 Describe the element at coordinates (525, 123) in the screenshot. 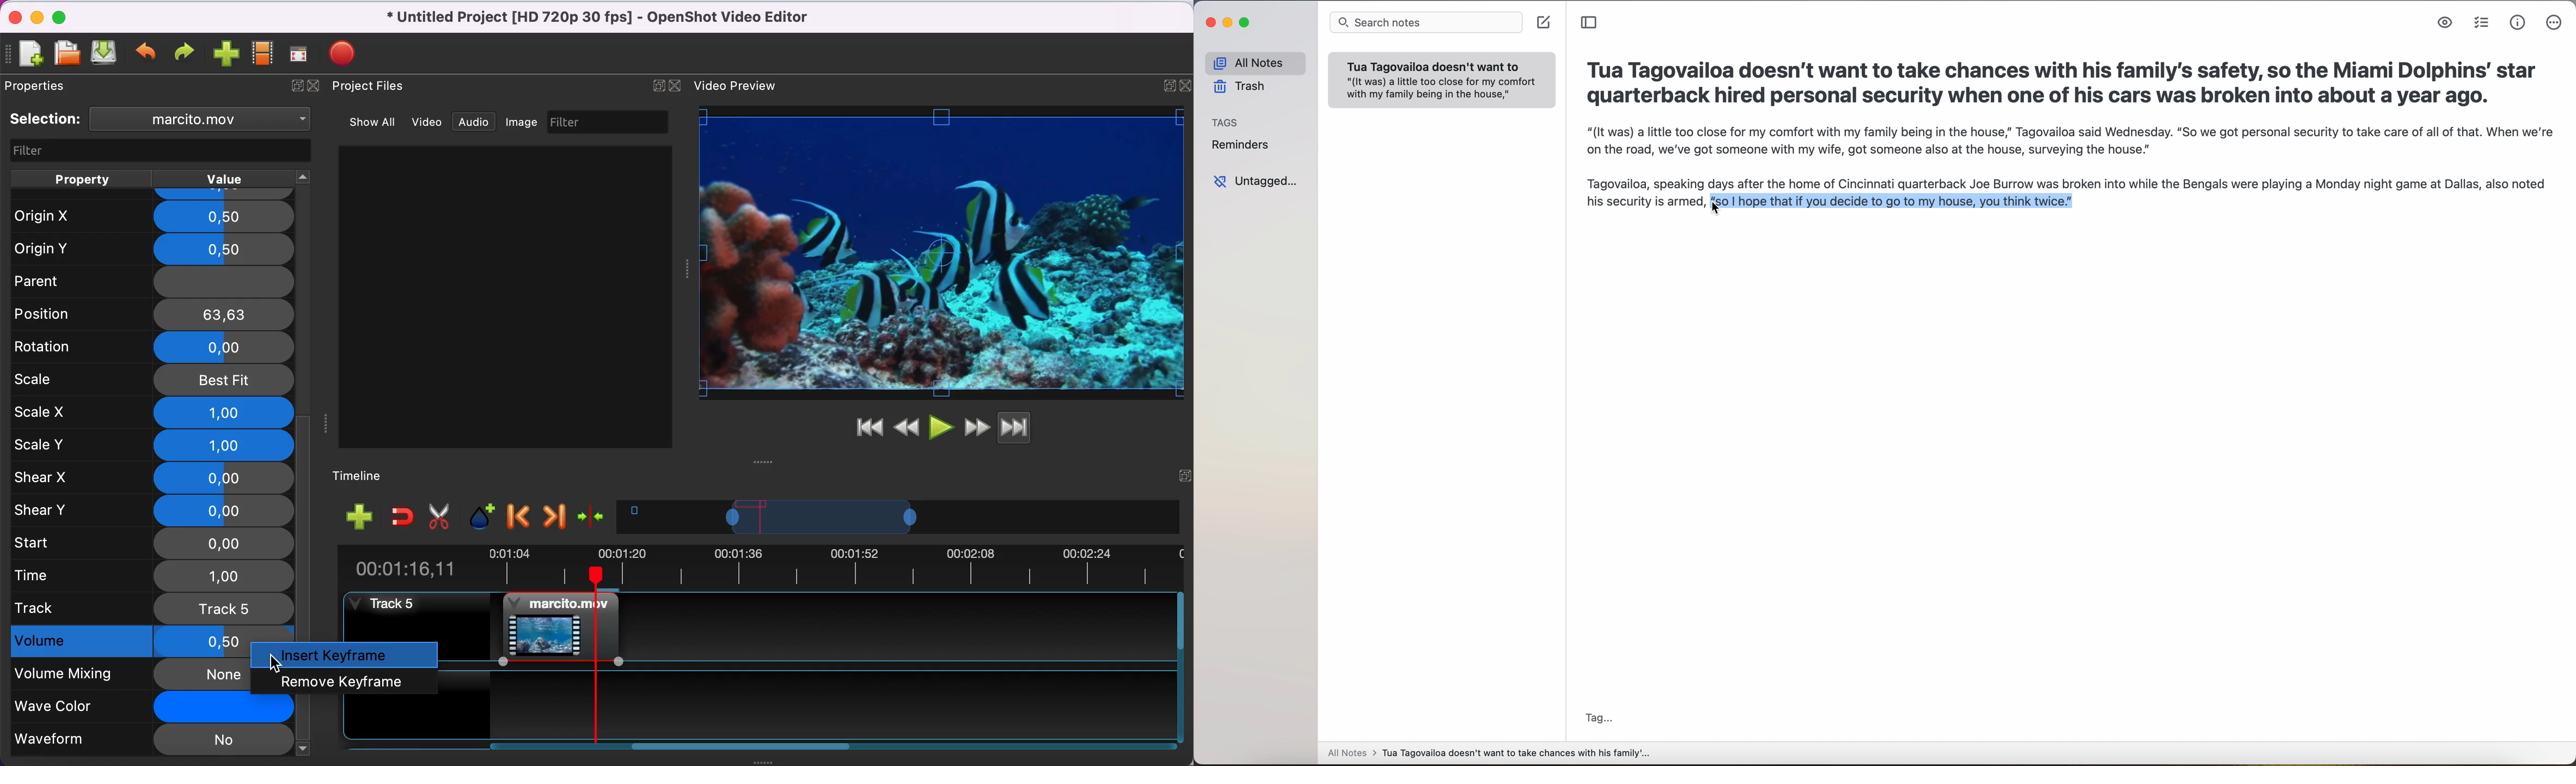

I see `image` at that location.